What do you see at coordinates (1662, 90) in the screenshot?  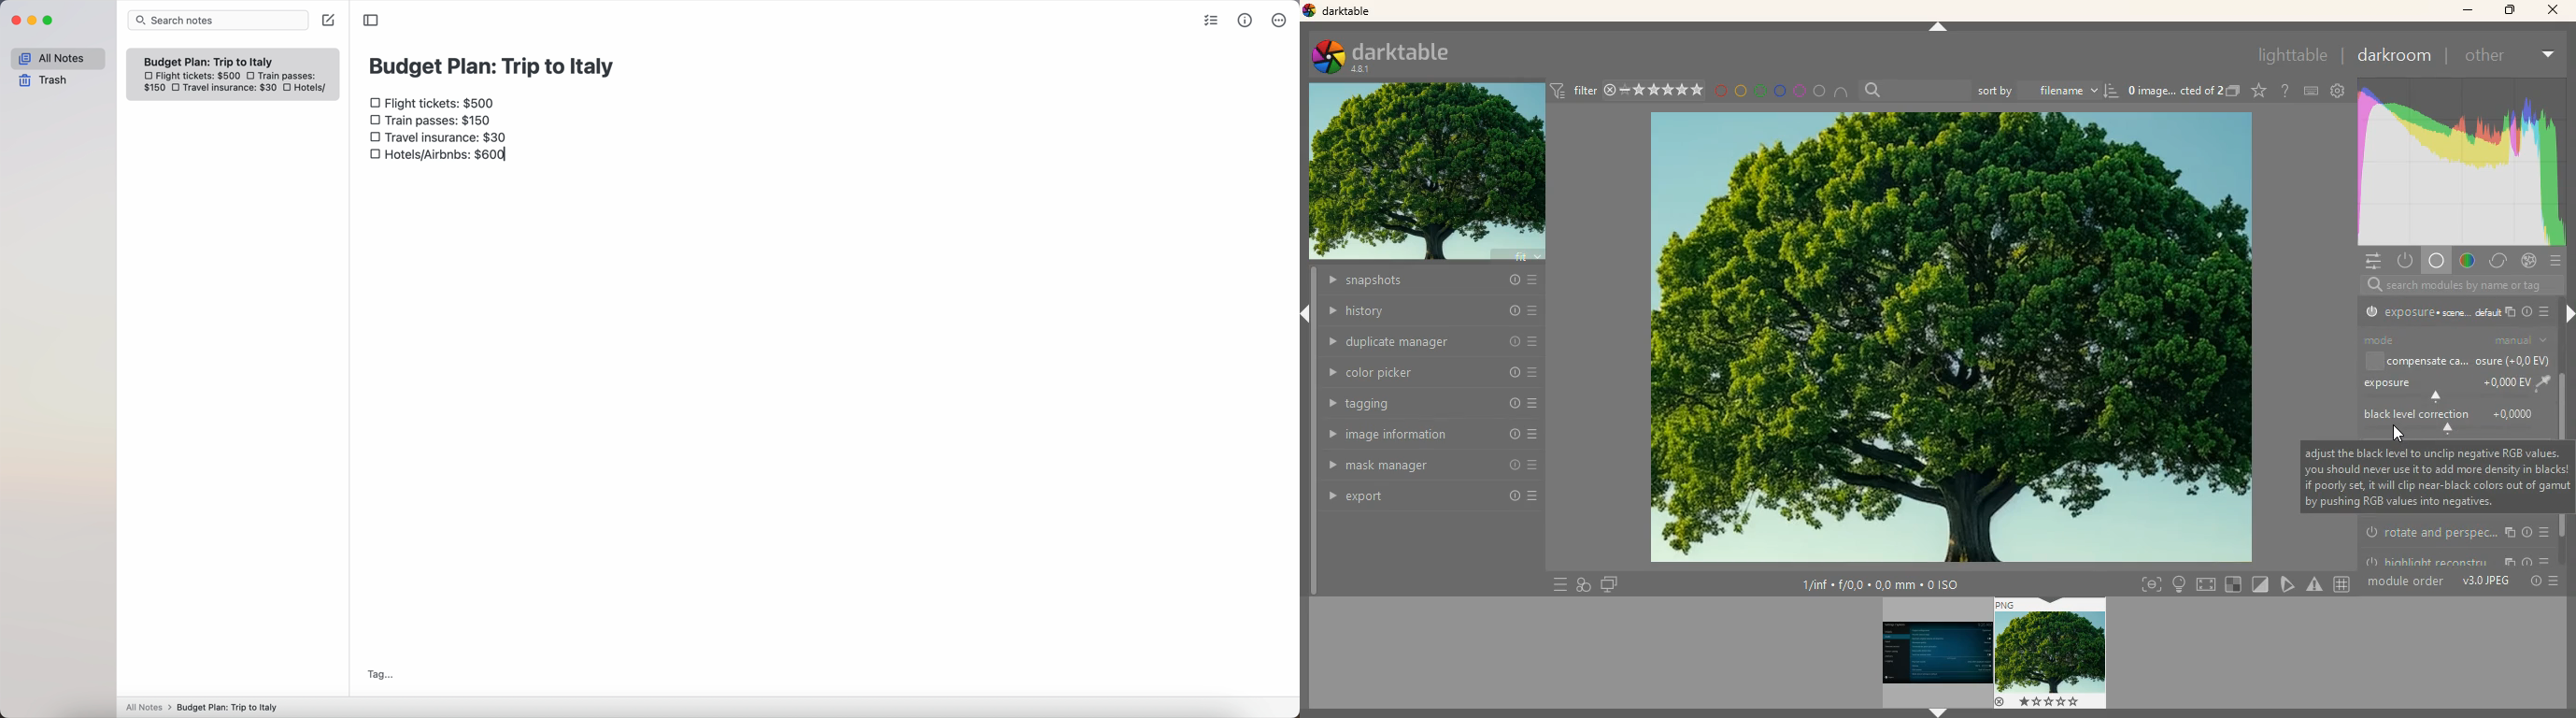 I see `rating` at bounding box center [1662, 90].